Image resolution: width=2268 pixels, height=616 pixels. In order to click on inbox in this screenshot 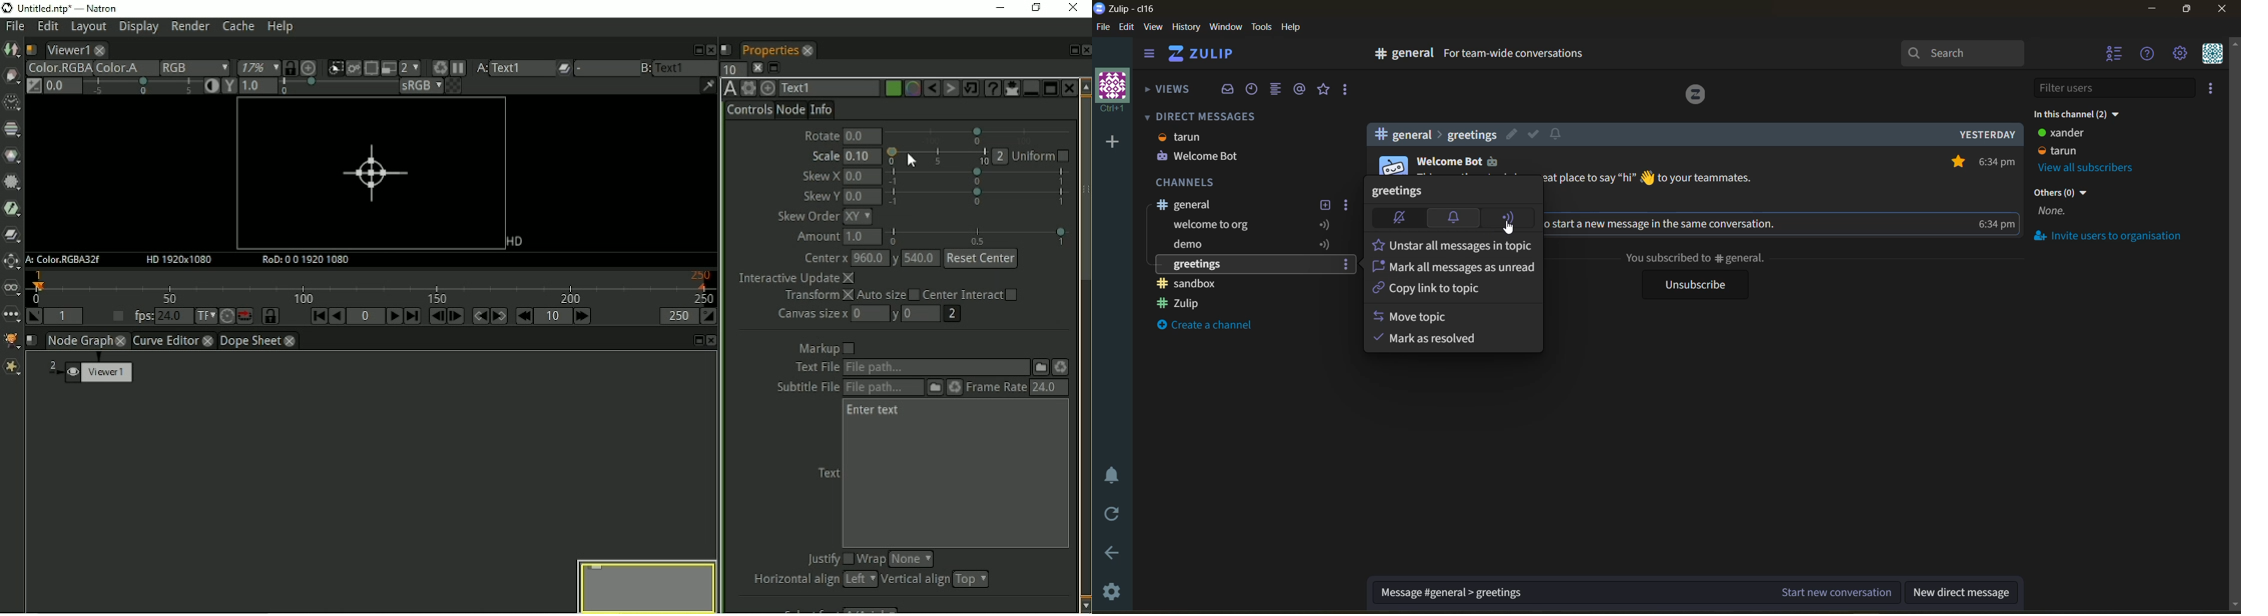, I will do `click(1228, 90)`.